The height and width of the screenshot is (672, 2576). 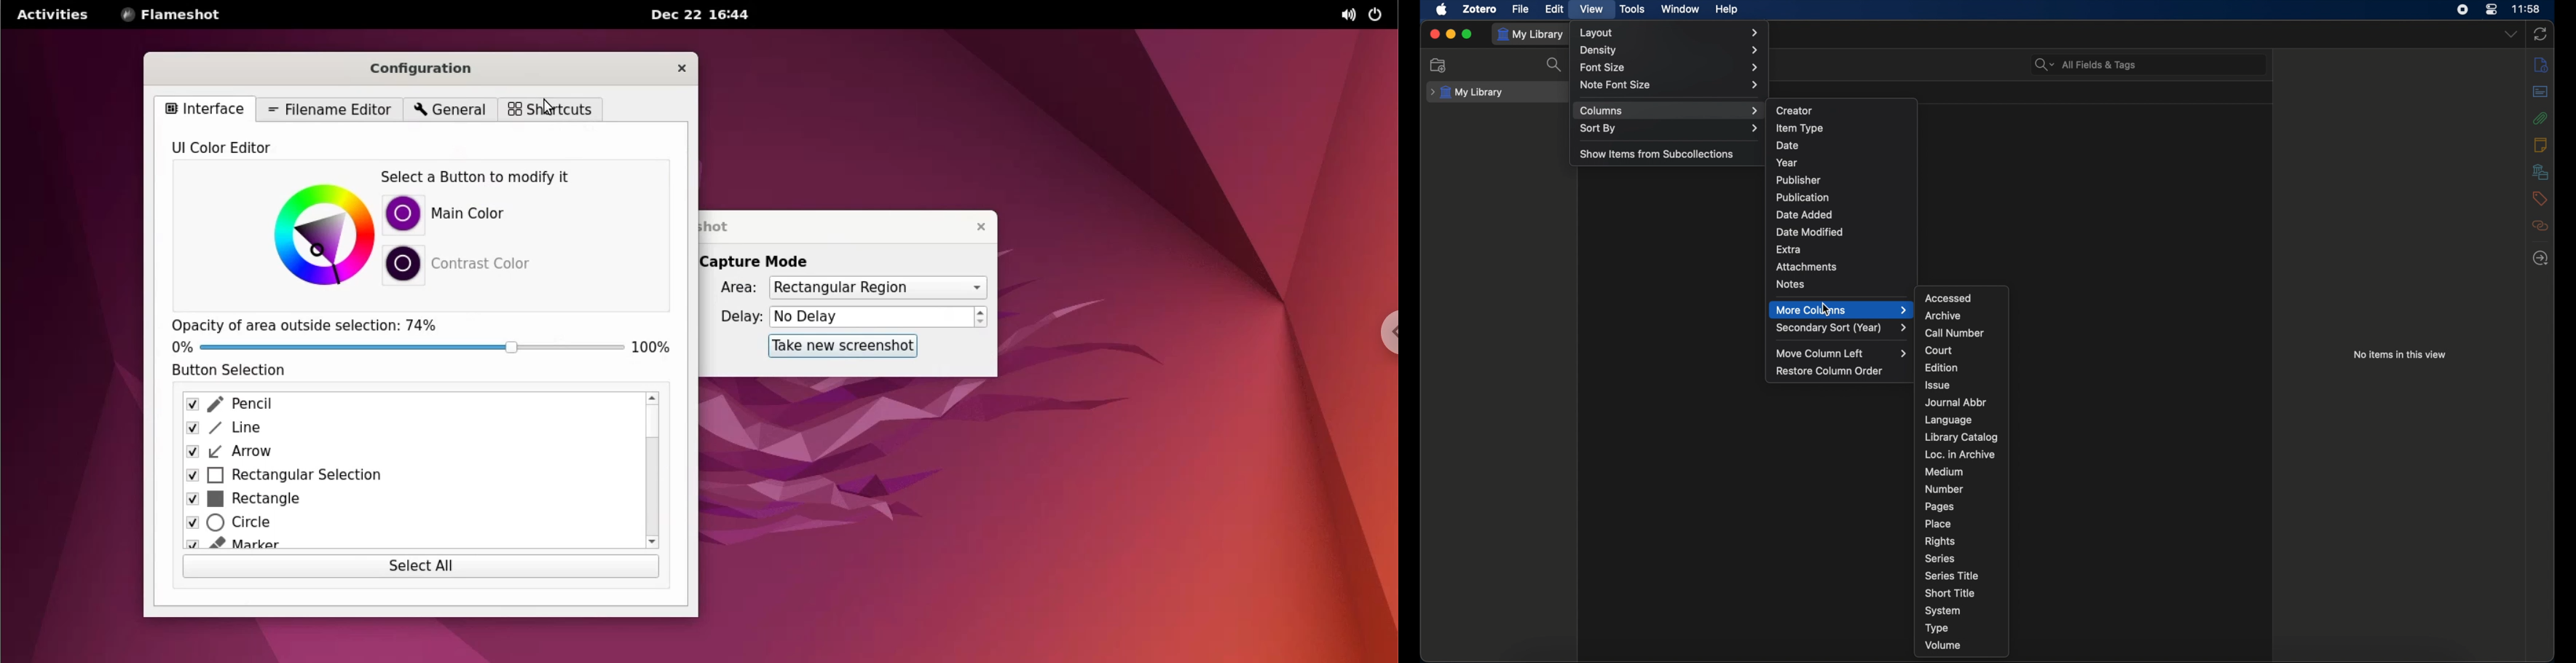 What do you see at coordinates (1943, 645) in the screenshot?
I see `volume` at bounding box center [1943, 645].